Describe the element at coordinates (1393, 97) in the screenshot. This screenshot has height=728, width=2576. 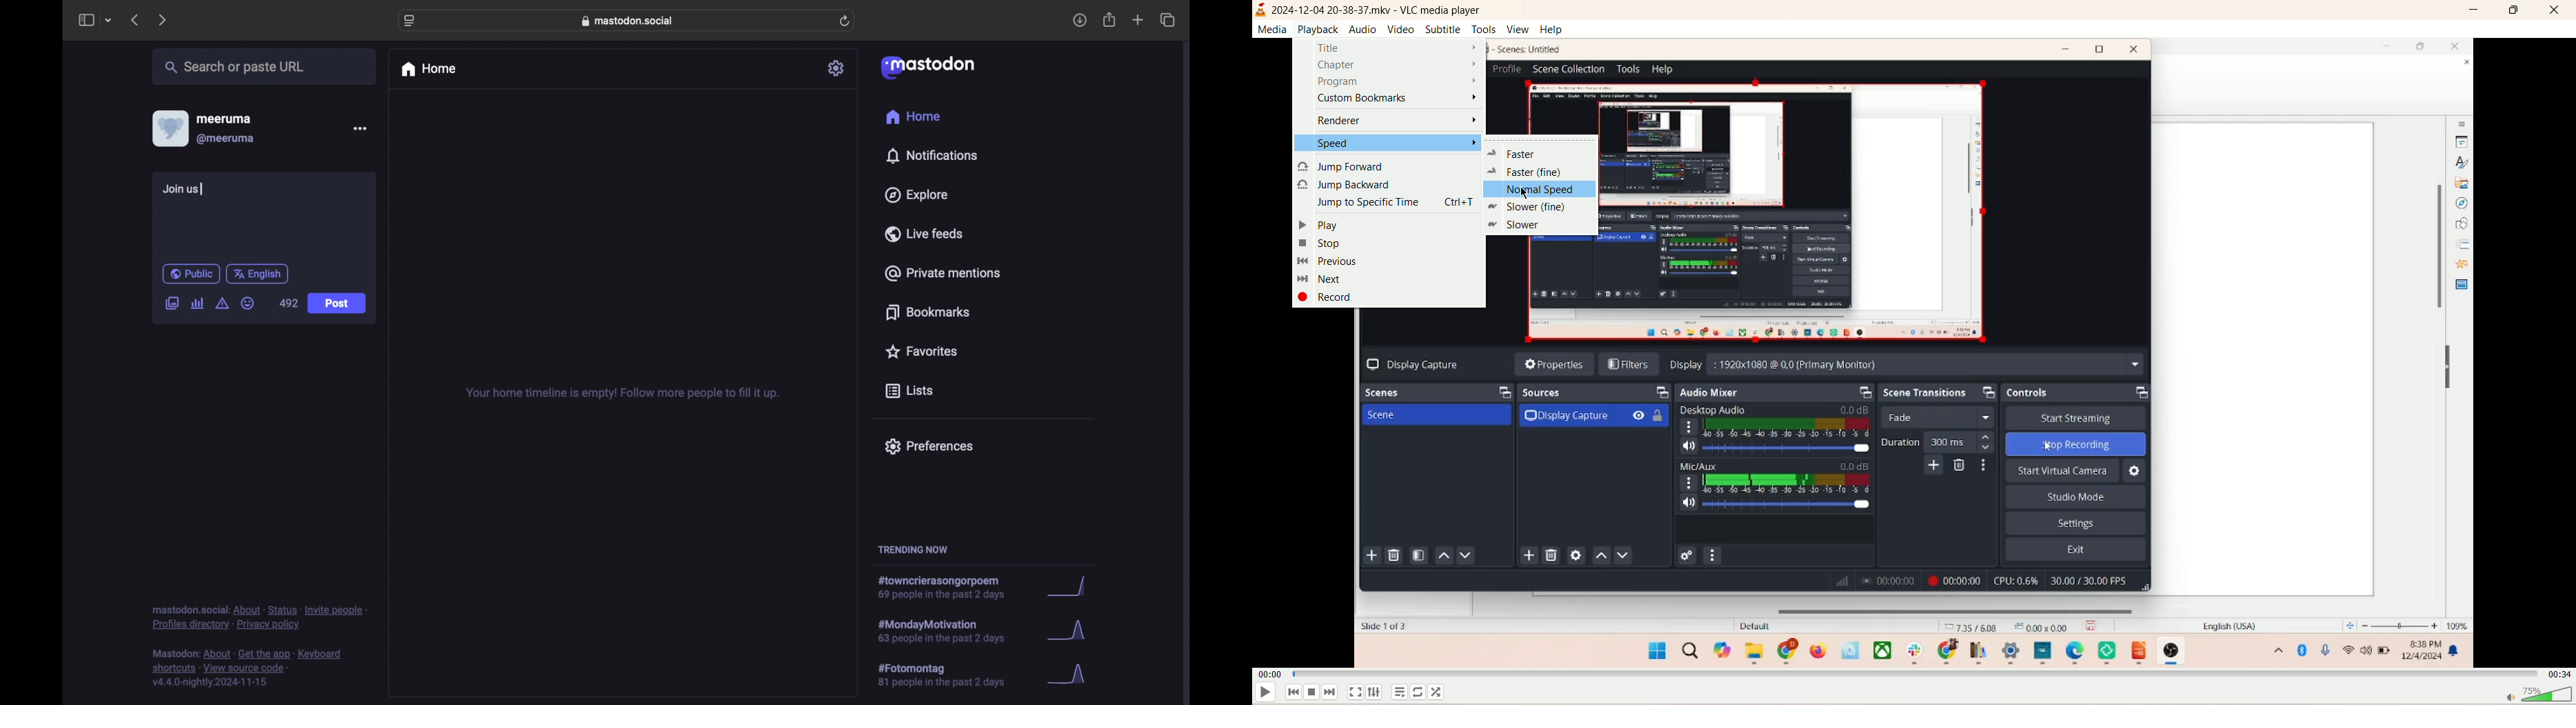
I see `custom bookmark` at that location.